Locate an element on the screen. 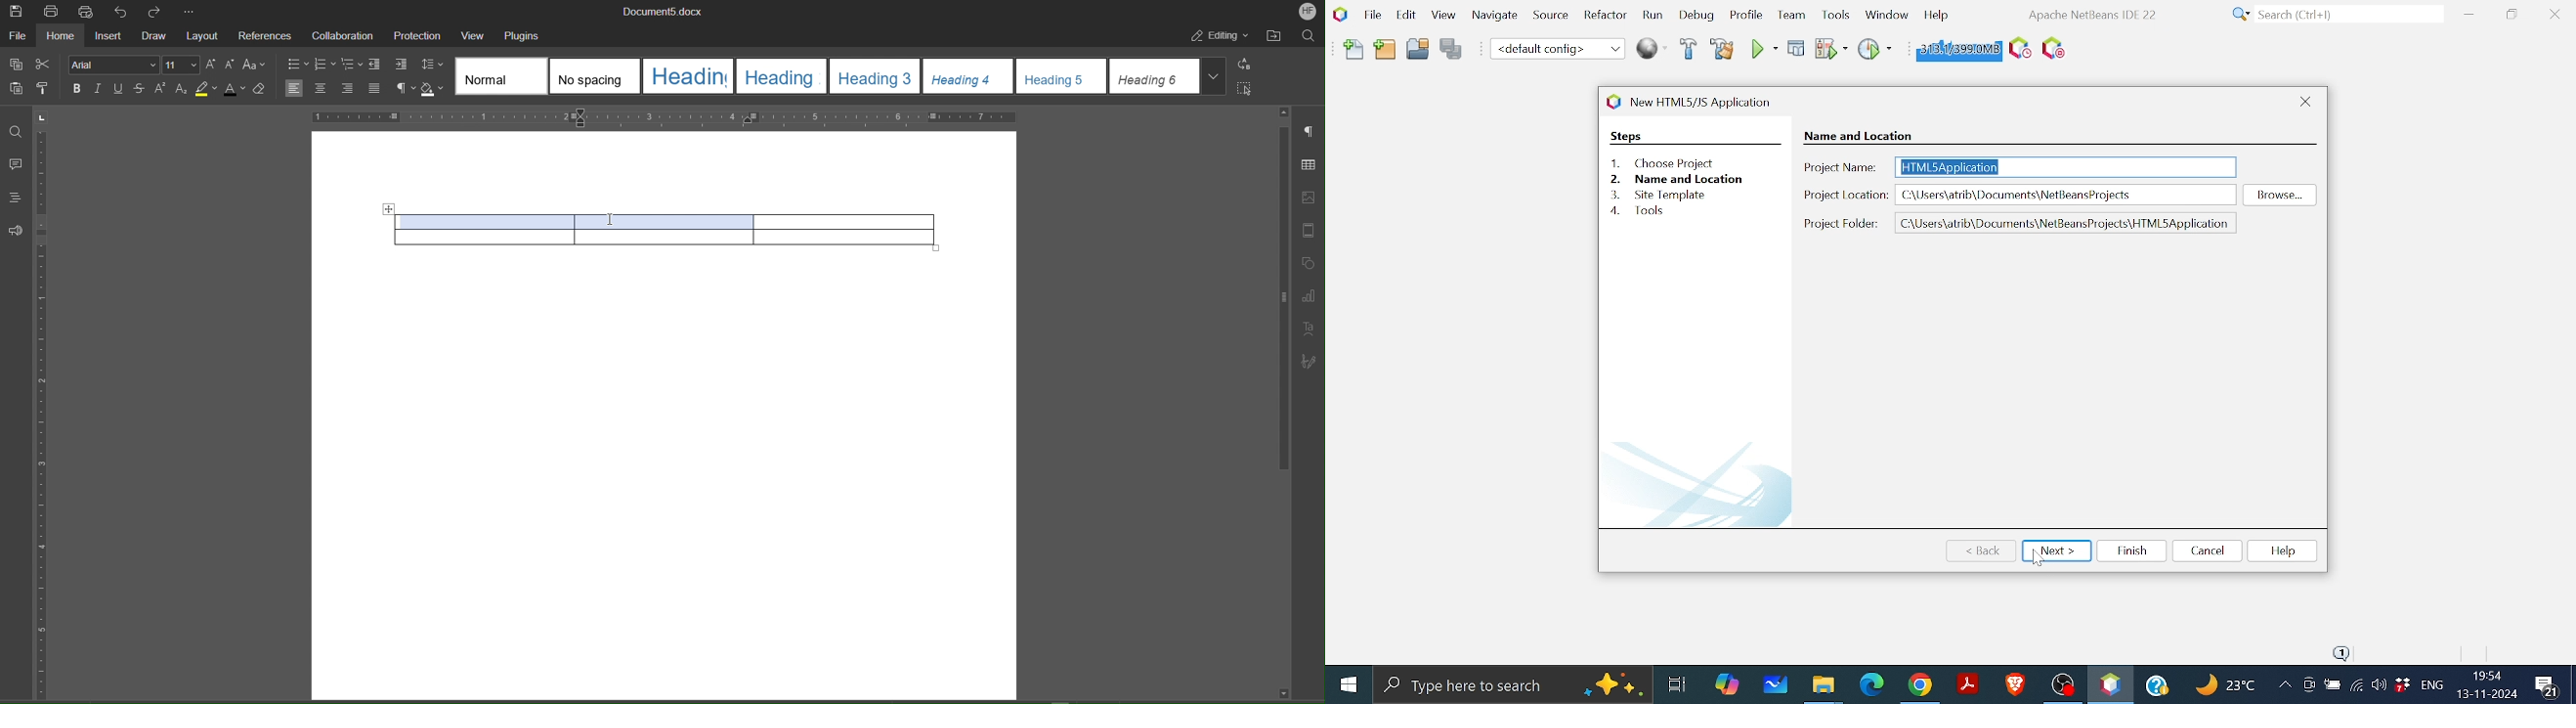 The width and height of the screenshot is (2576, 728). Line Spacing is located at coordinates (433, 65).